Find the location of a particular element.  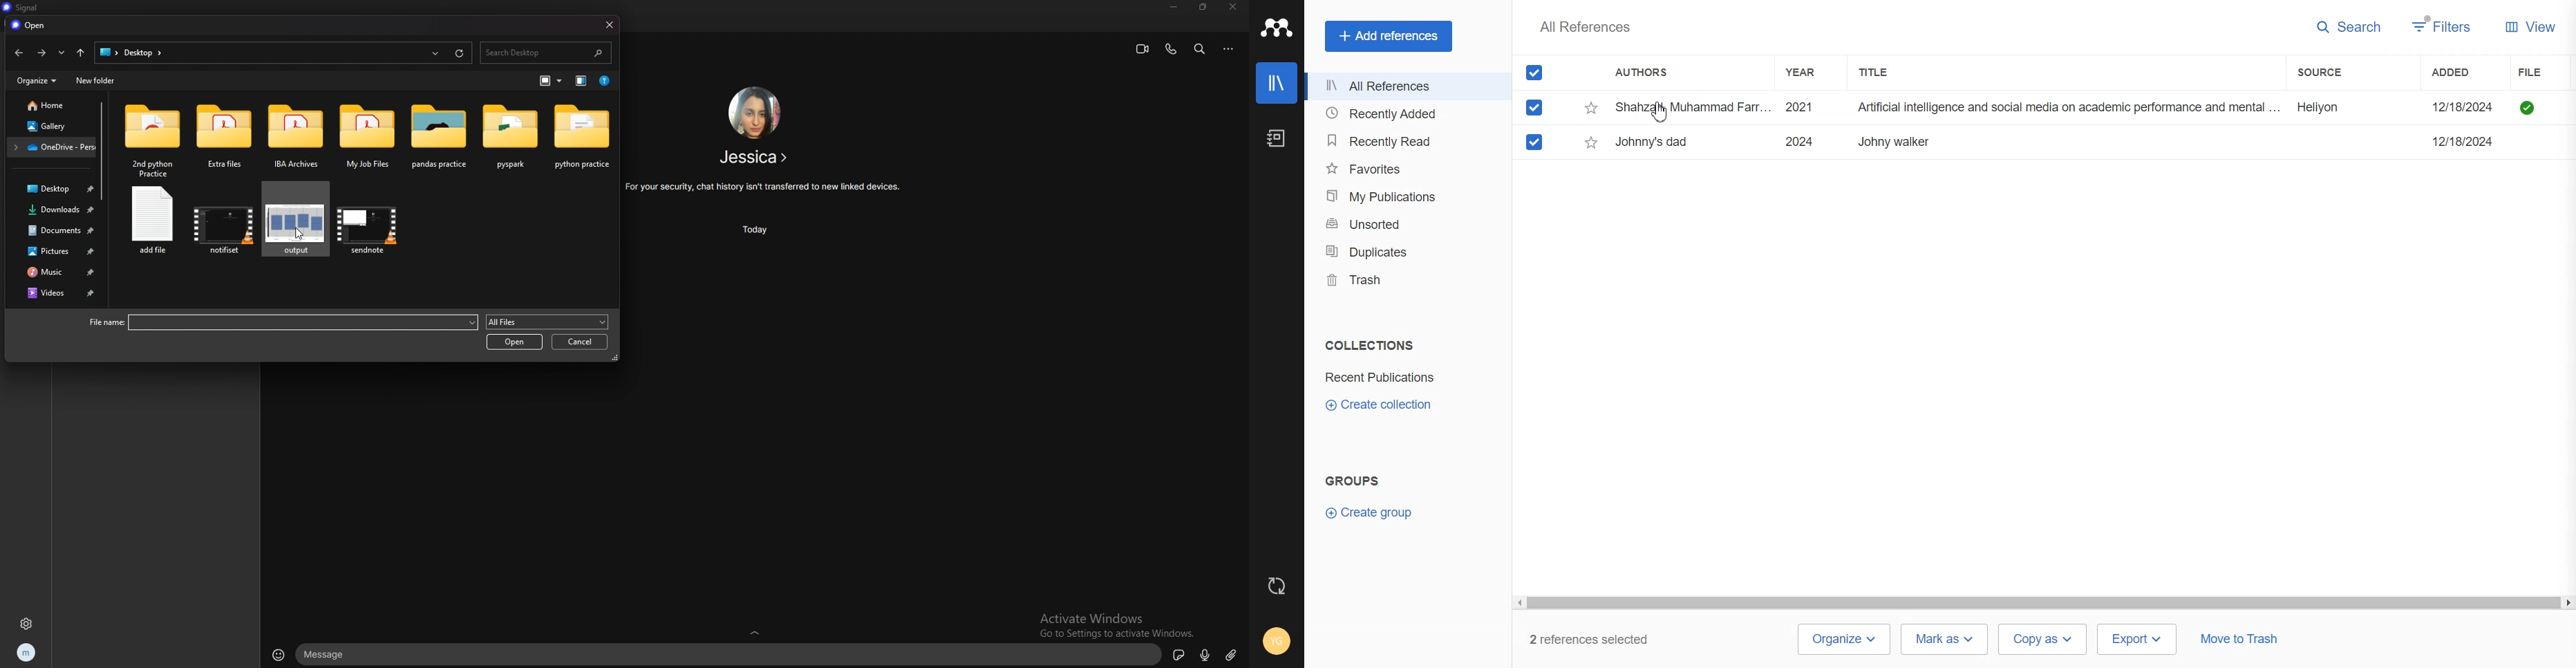

refresh is located at coordinates (459, 52).